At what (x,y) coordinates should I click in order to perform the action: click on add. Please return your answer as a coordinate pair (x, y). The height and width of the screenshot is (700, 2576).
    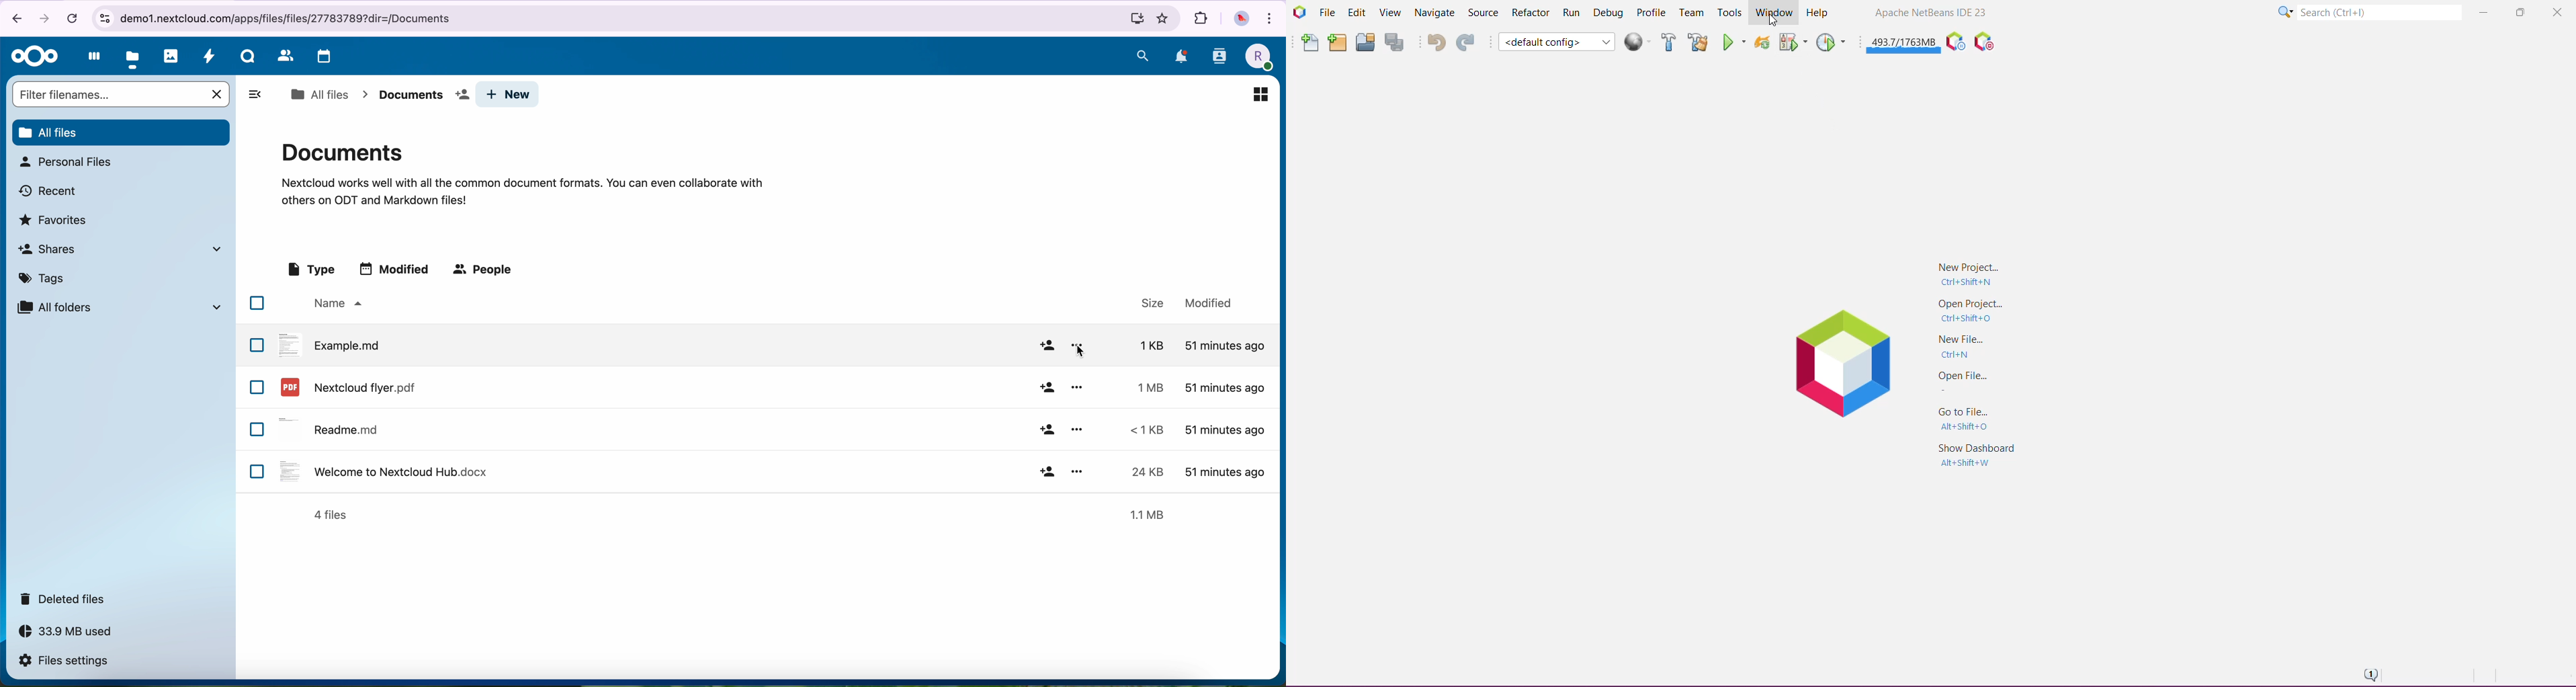
    Looking at the image, I should click on (1048, 347).